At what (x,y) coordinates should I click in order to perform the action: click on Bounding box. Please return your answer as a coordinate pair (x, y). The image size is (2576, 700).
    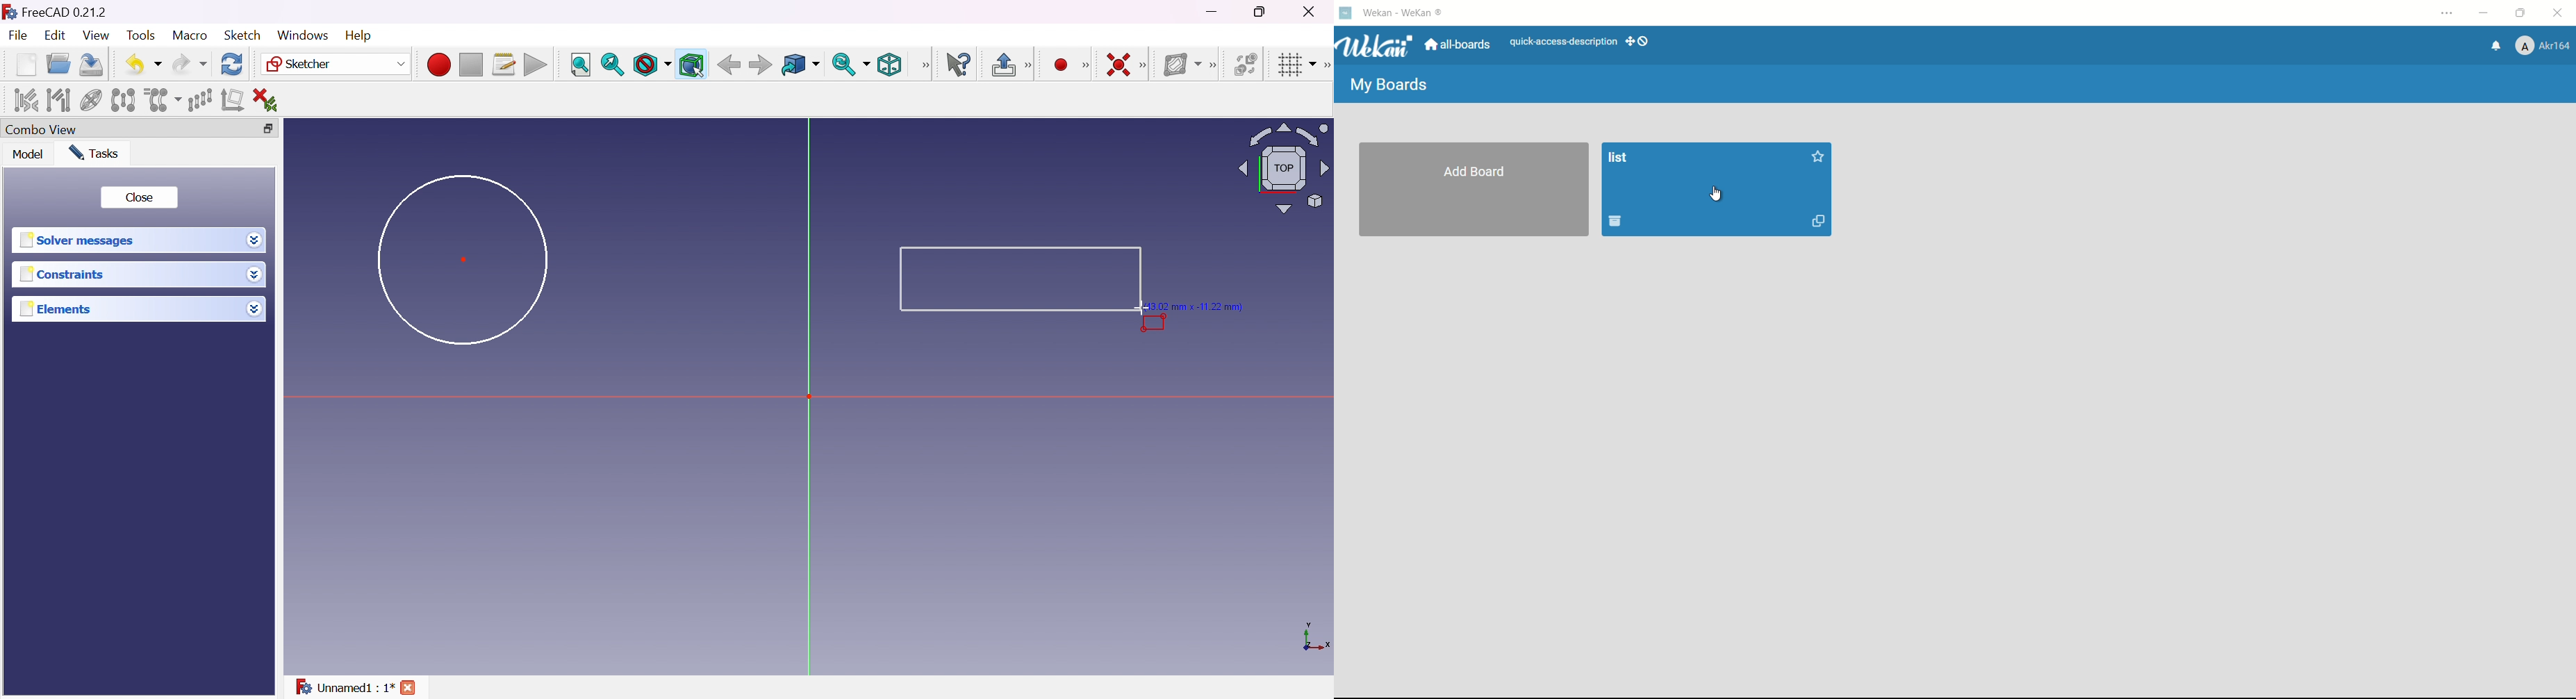
    Looking at the image, I should click on (693, 65).